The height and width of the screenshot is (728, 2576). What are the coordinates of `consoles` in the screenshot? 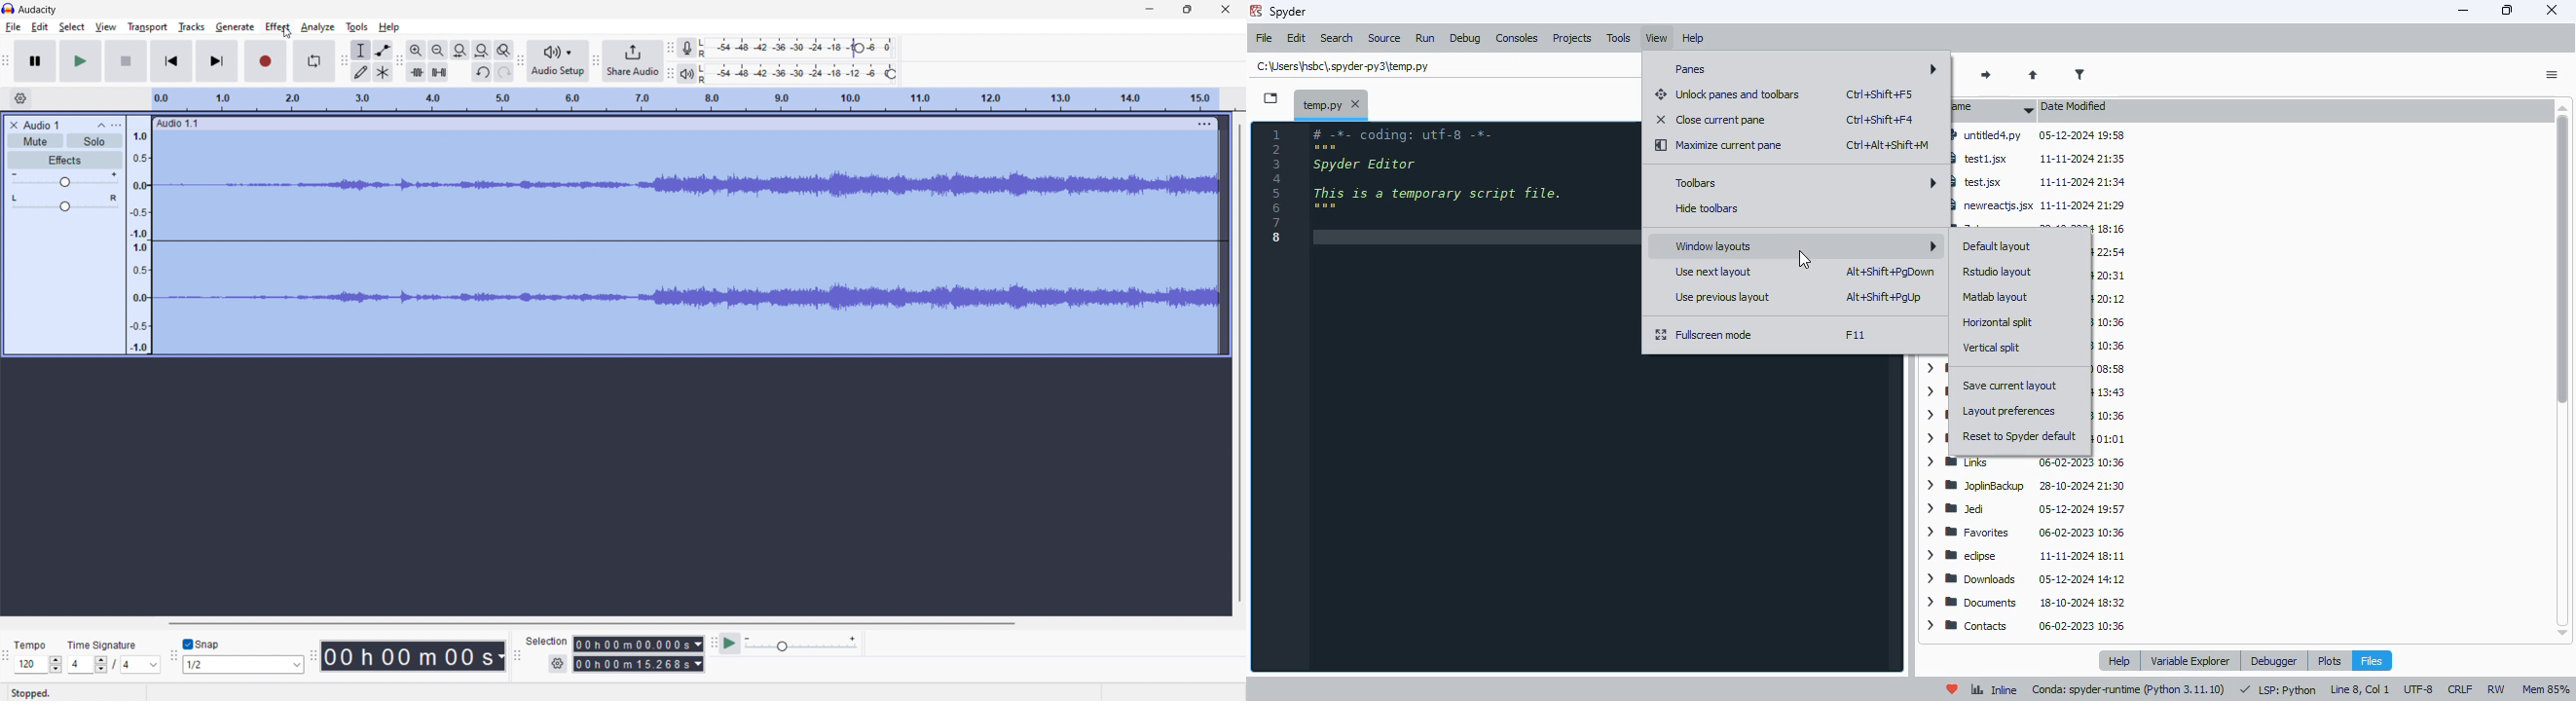 It's located at (1518, 38).